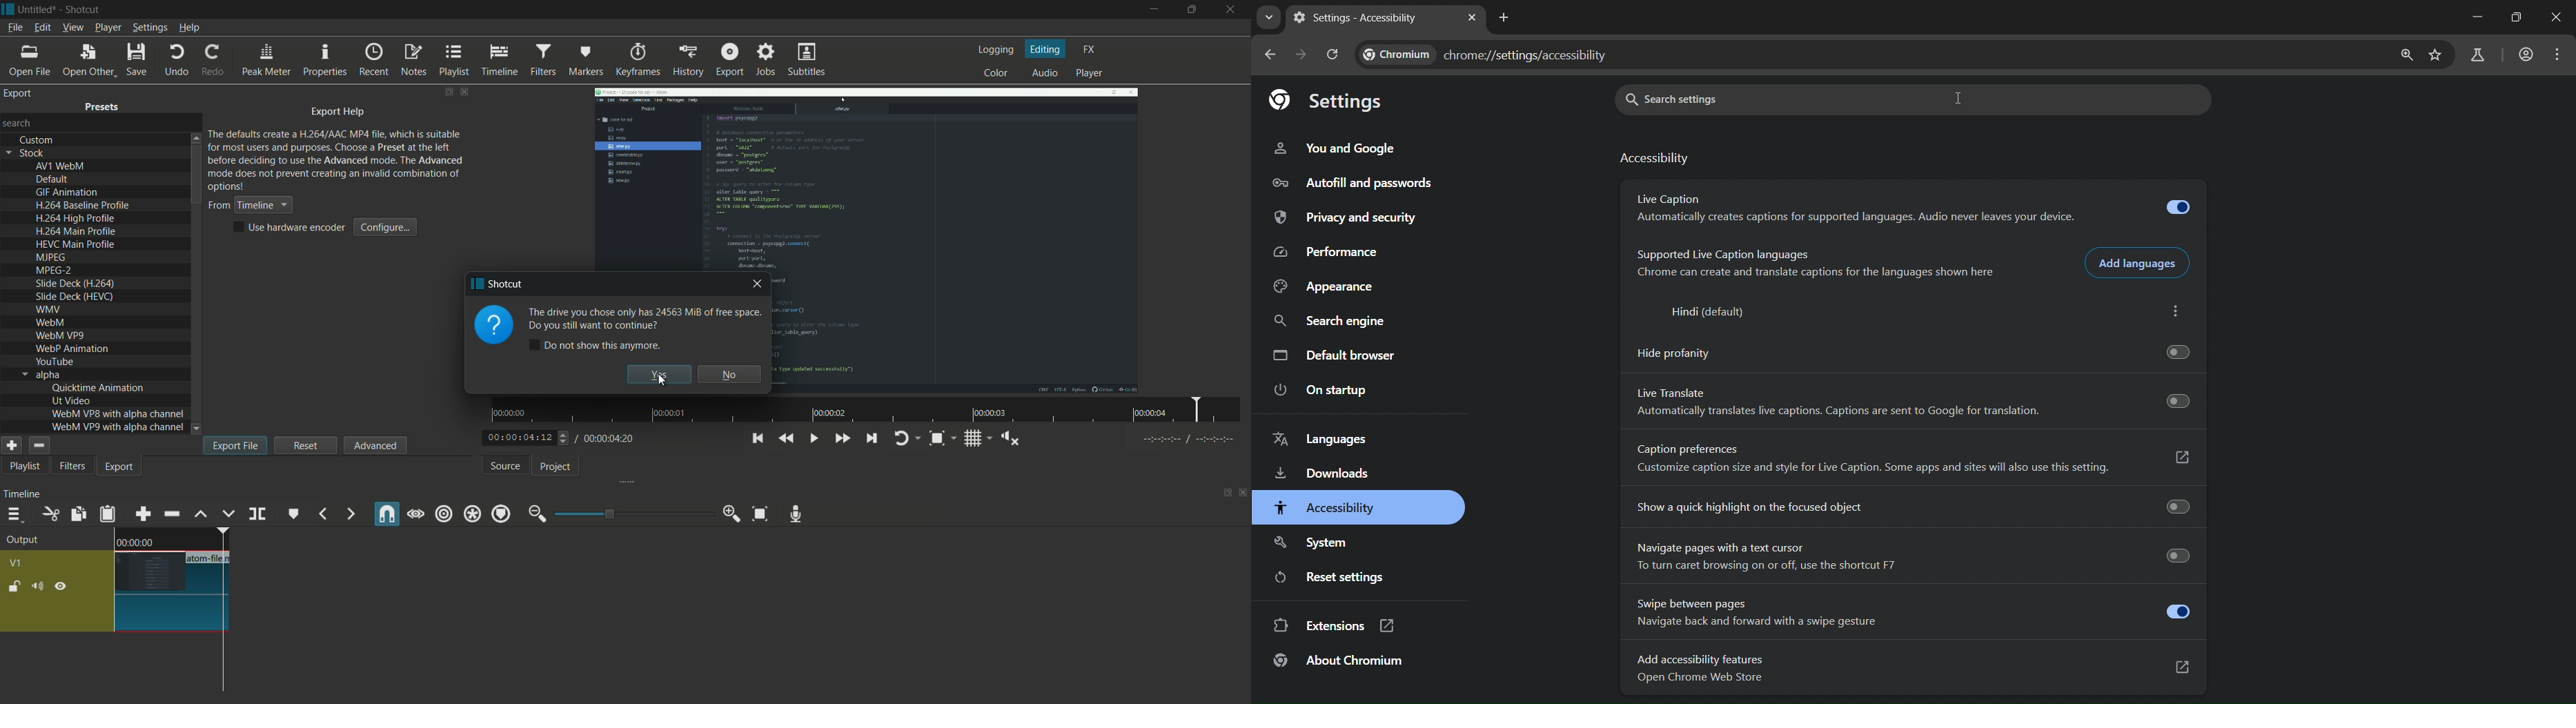  I want to click on configure, so click(386, 227).